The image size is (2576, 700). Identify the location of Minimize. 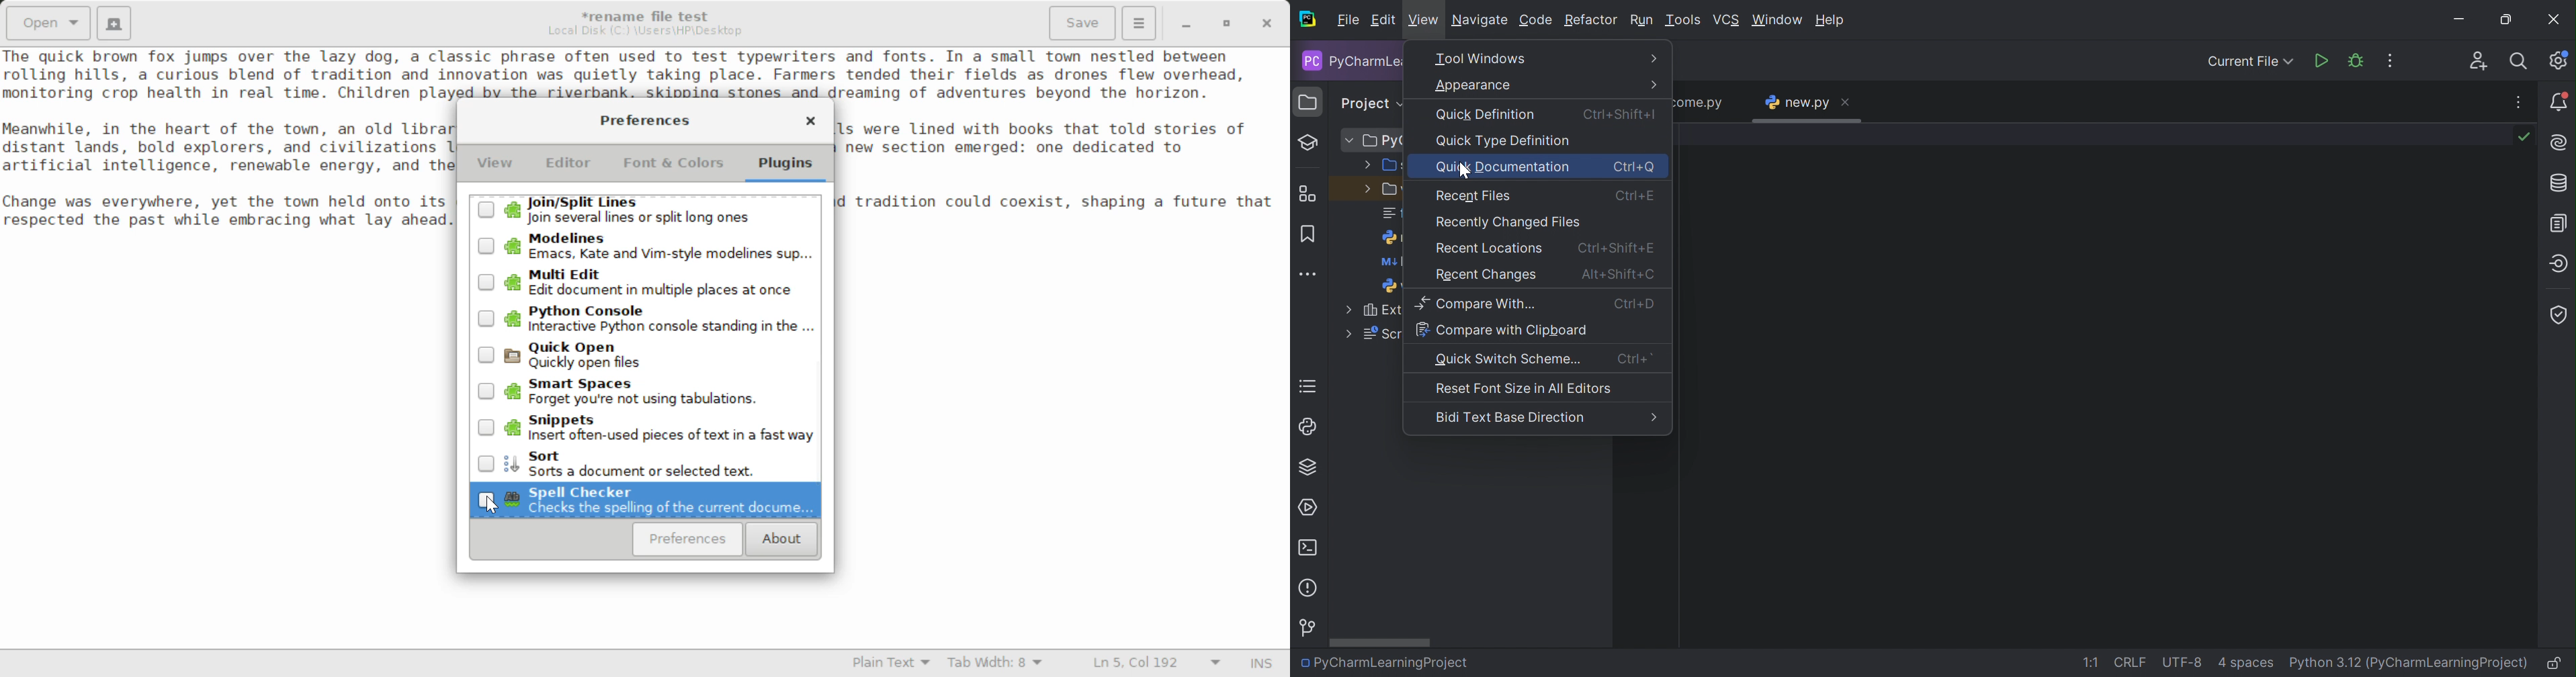
(1227, 24).